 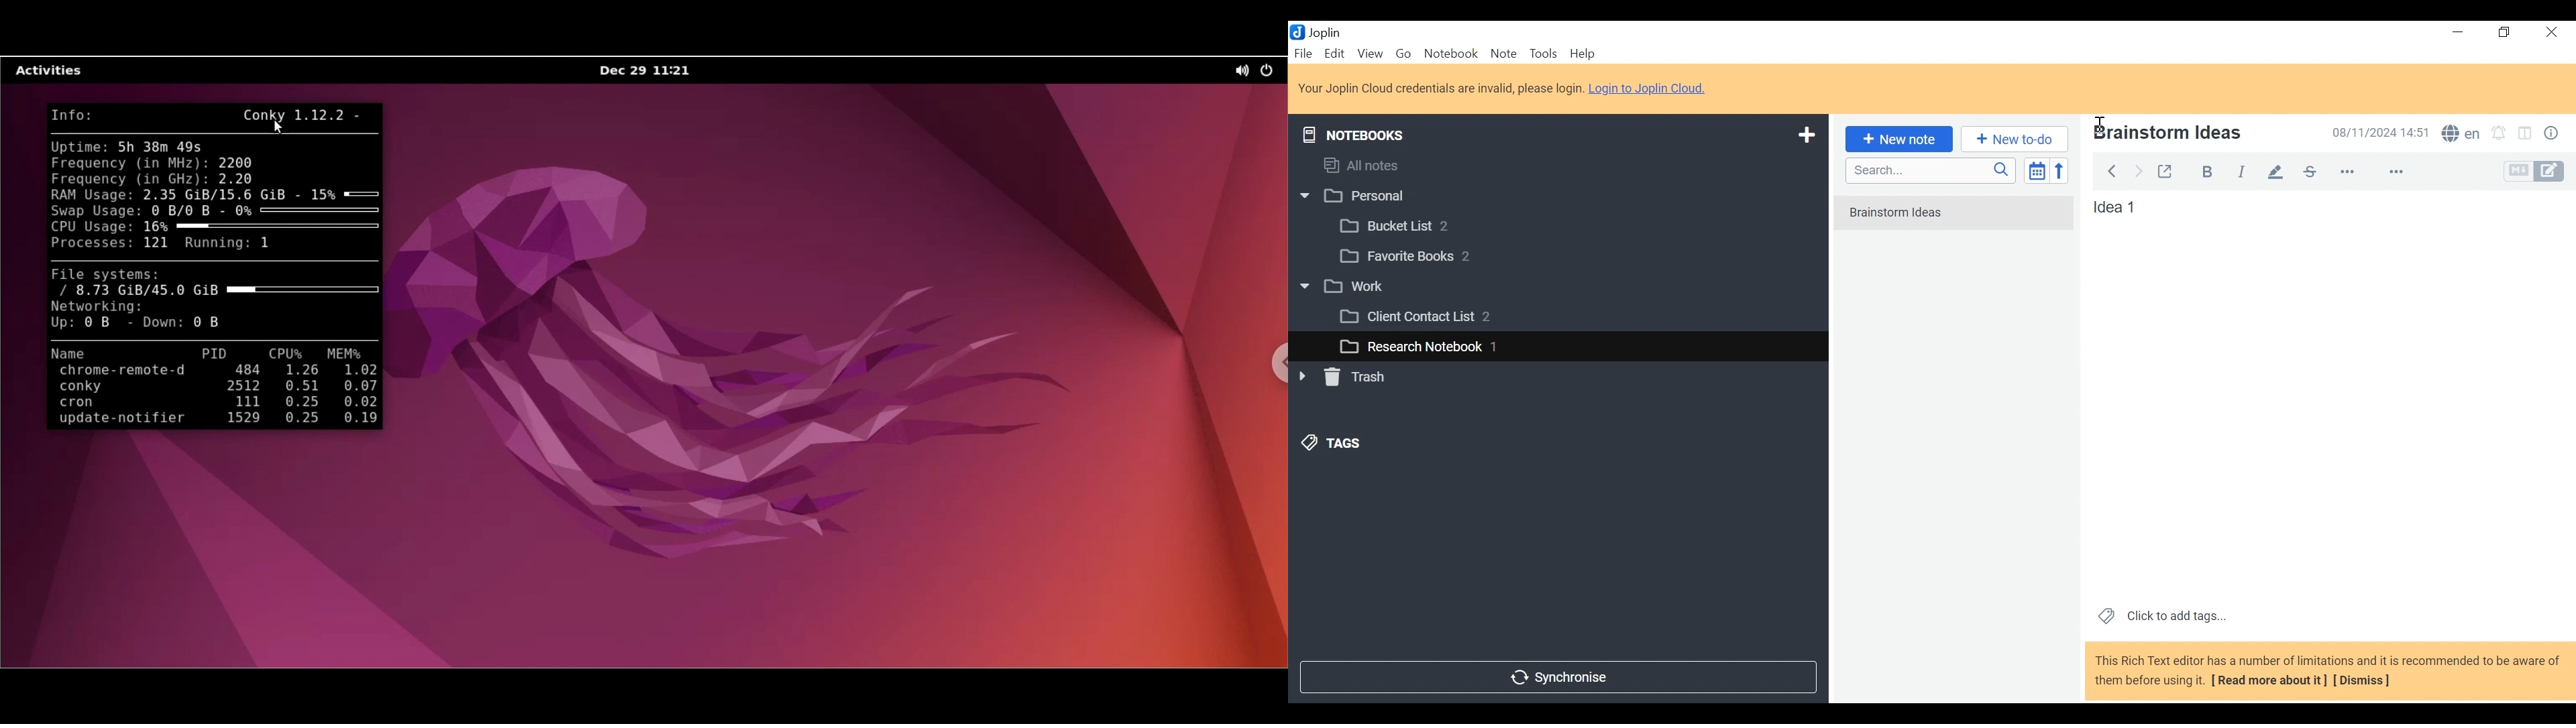 I want to click on Note, so click(x=1503, y=53).